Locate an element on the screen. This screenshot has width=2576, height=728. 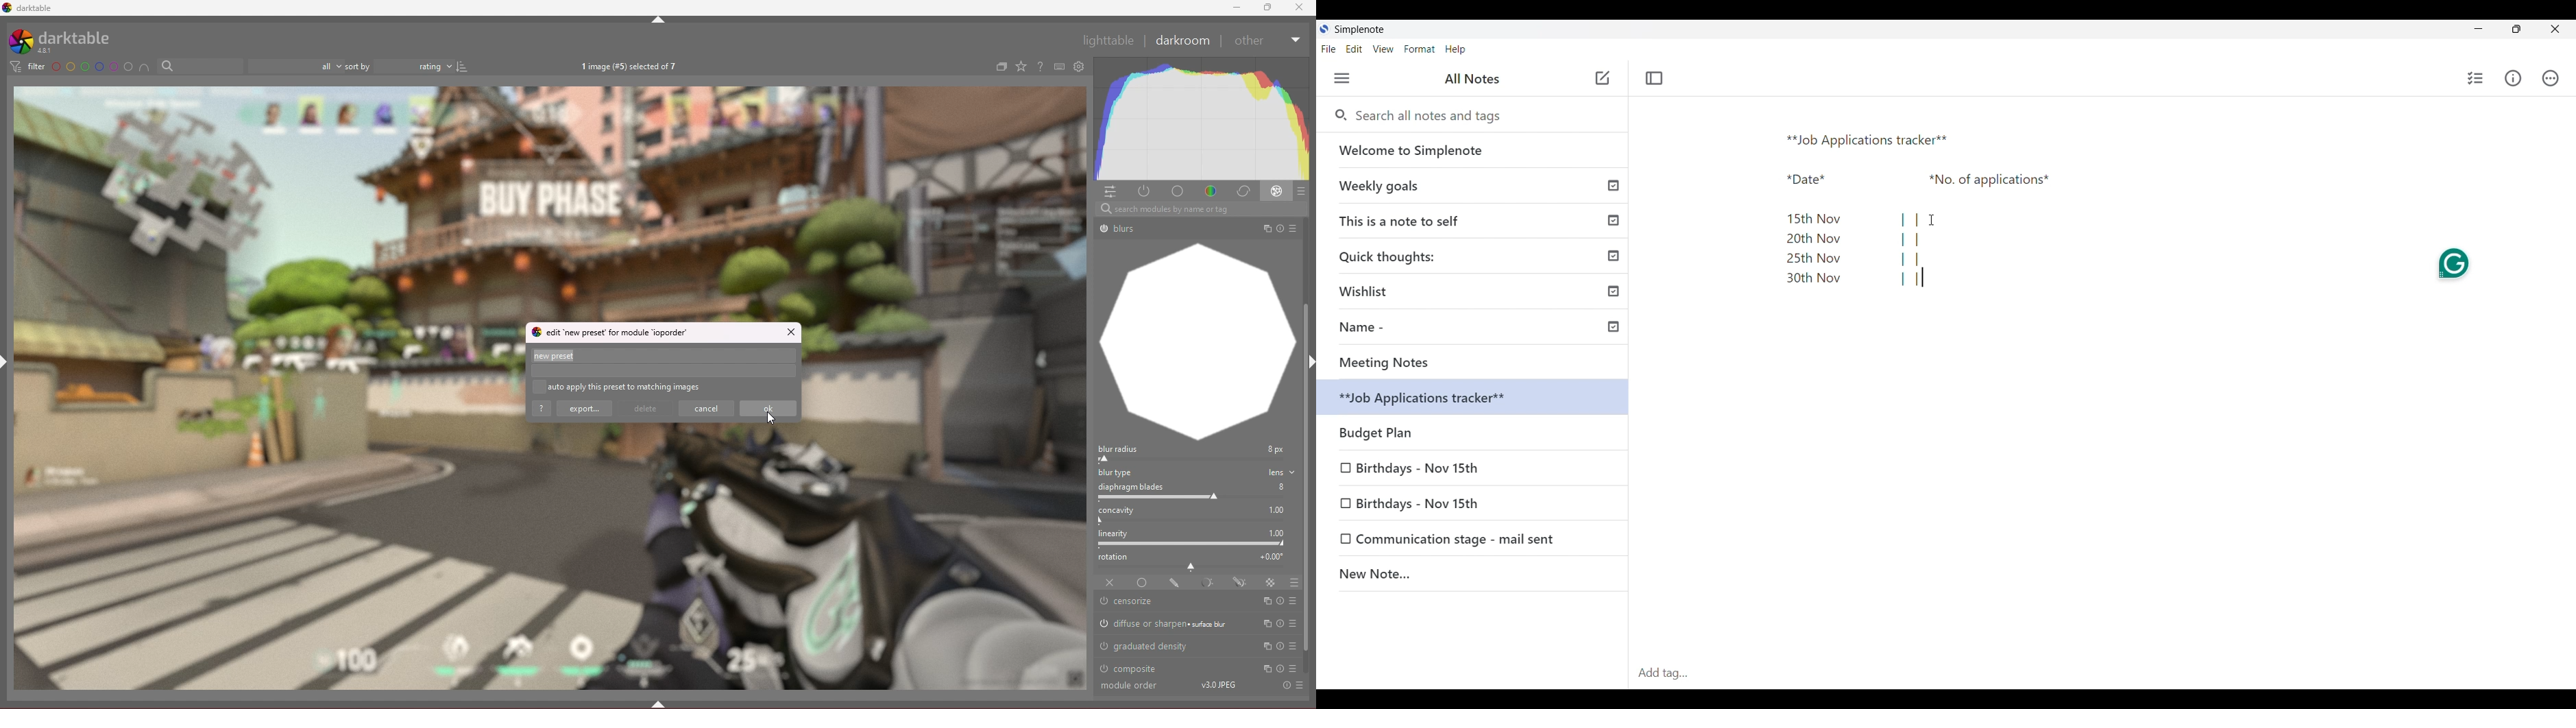
parametric mask is located at coordinates (1208, 583).